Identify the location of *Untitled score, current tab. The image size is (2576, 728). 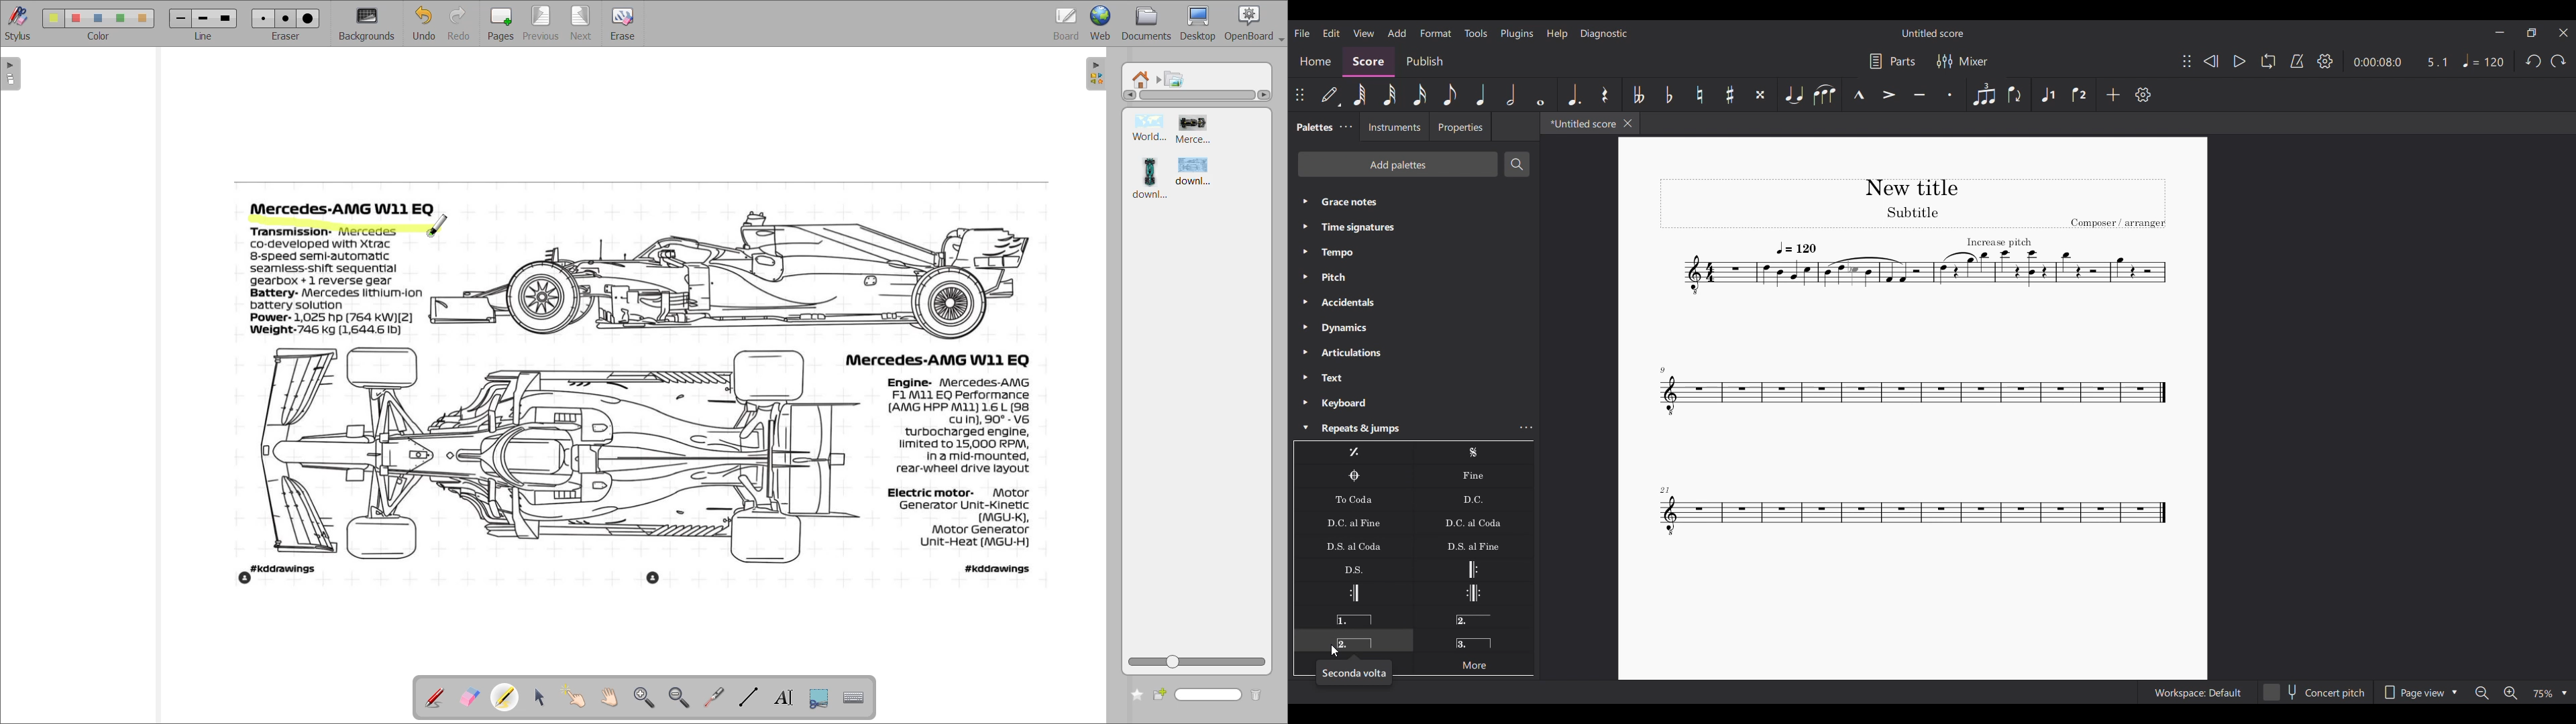
(1580, 123).